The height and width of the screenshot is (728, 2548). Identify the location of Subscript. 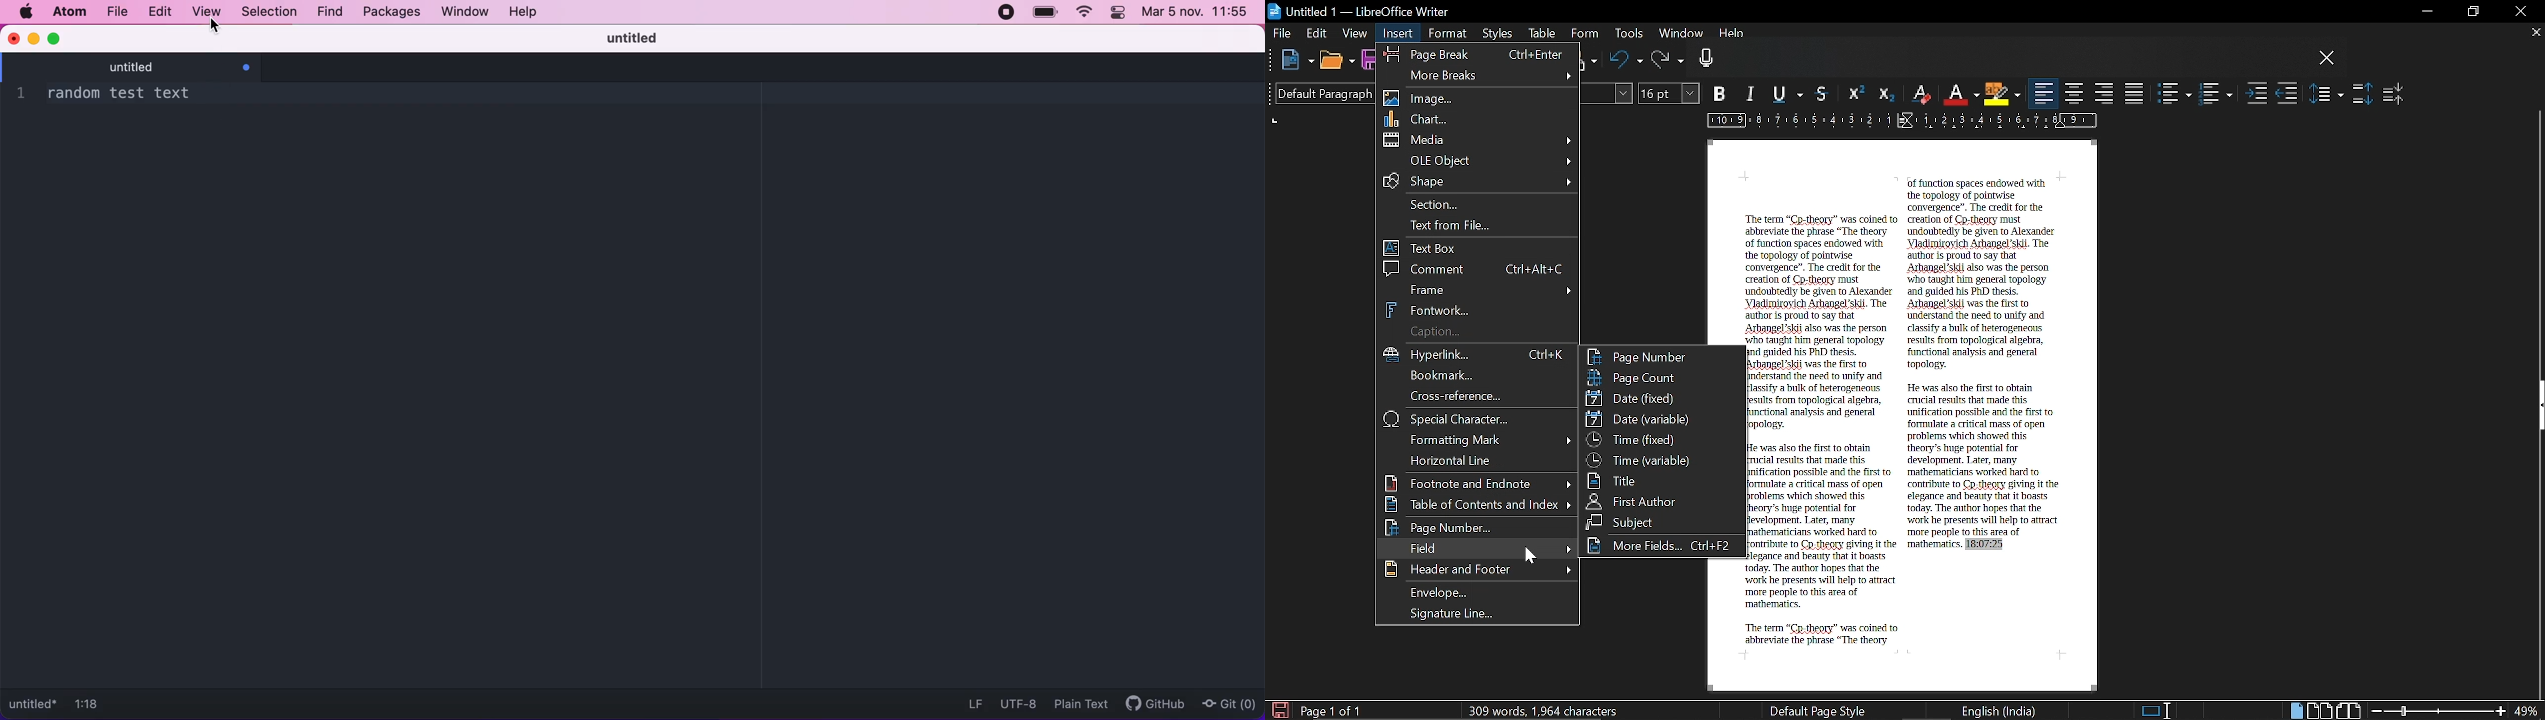
(1884, 94).